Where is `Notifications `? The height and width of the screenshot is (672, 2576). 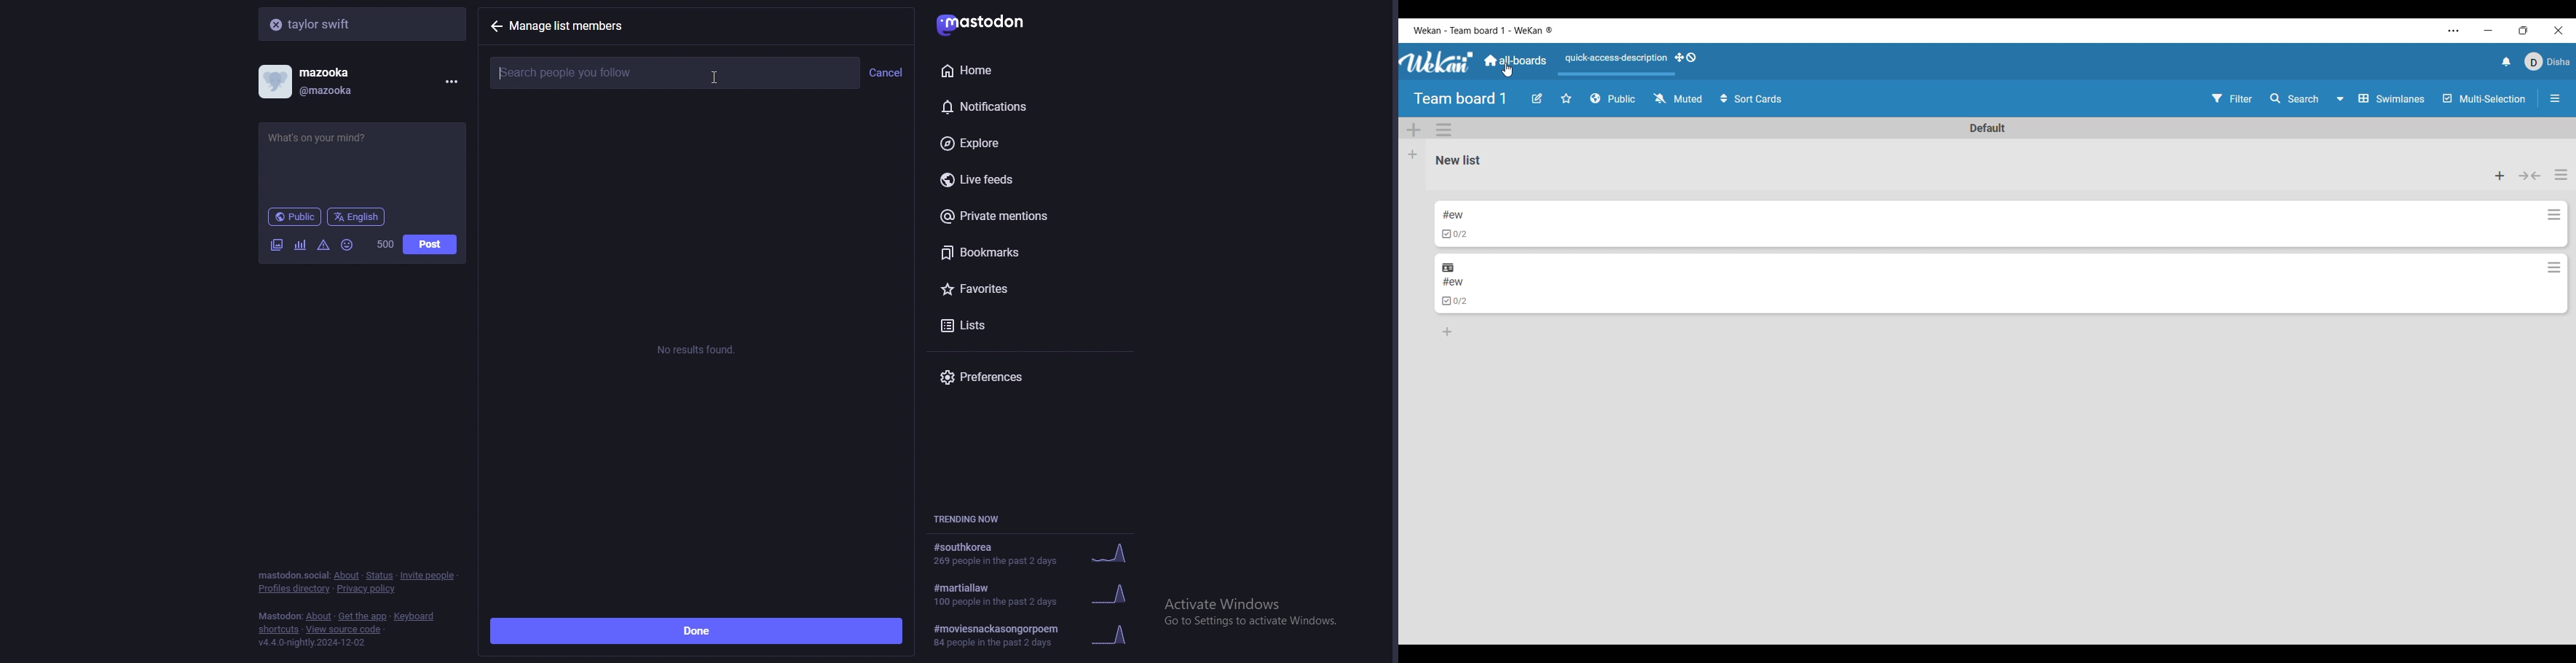 Notifications  is located at coordinates (2507, 61).